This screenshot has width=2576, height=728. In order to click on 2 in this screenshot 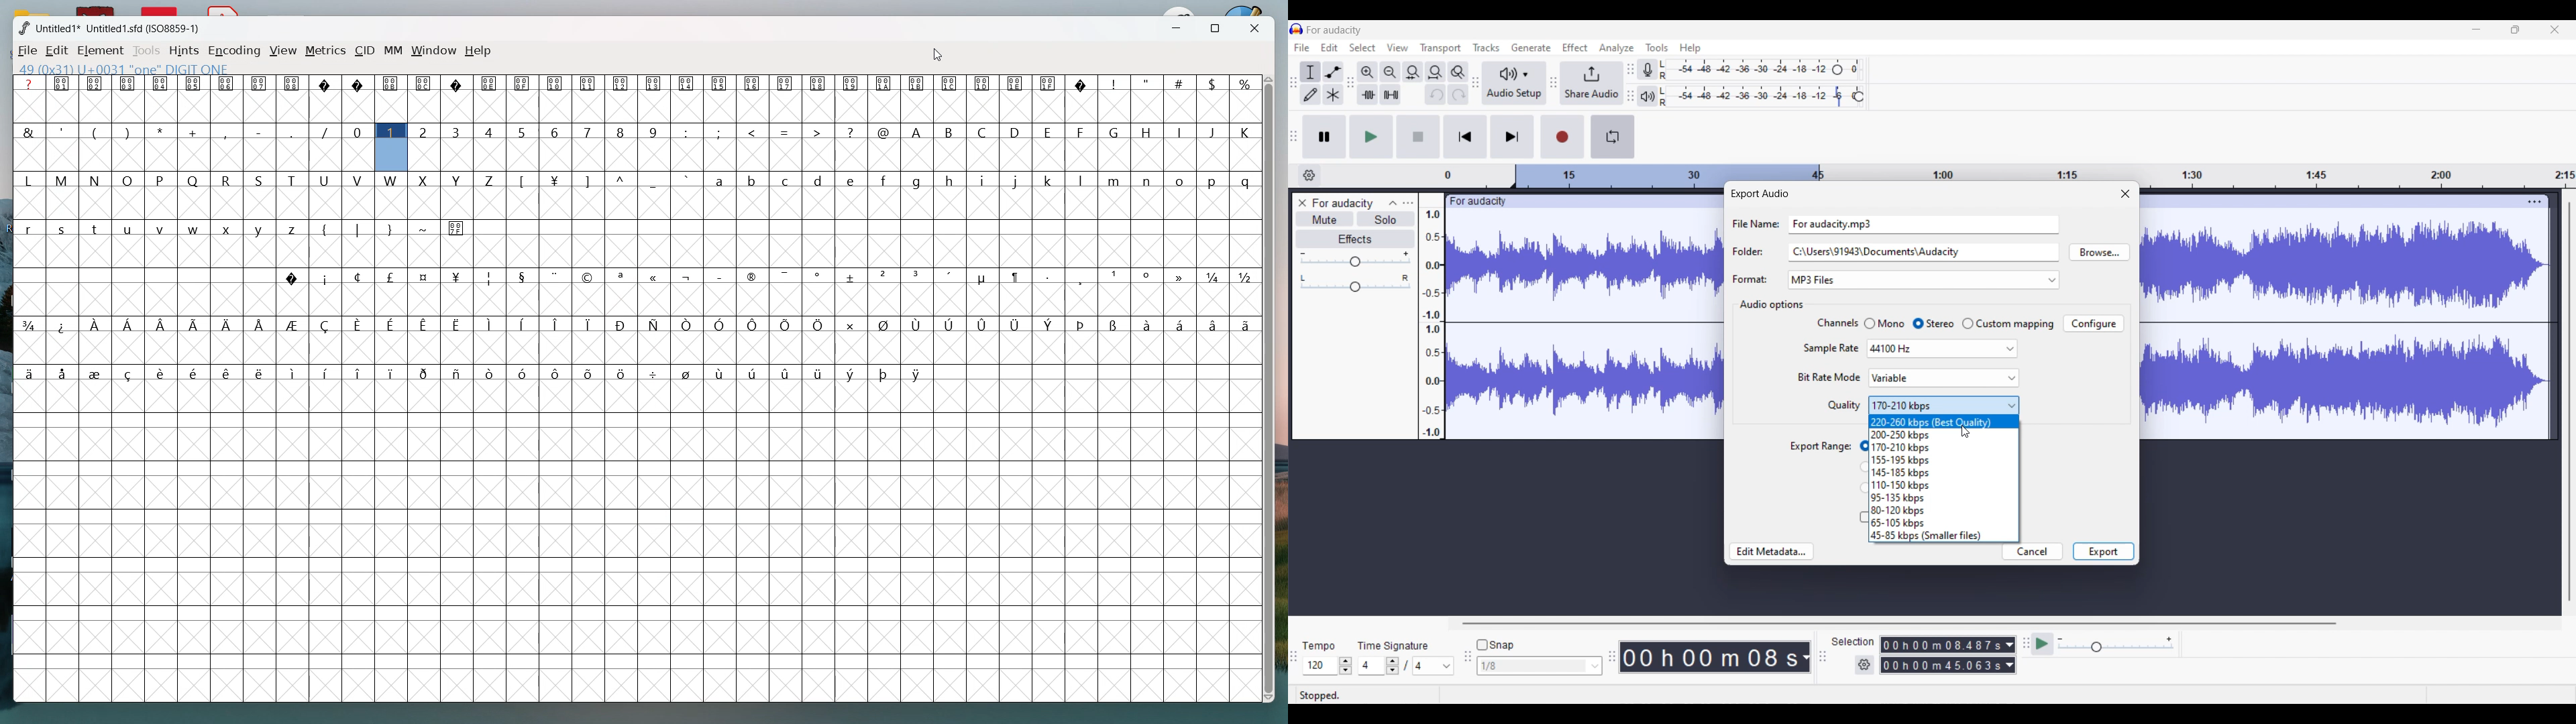, I will do `click(424, 132)`.